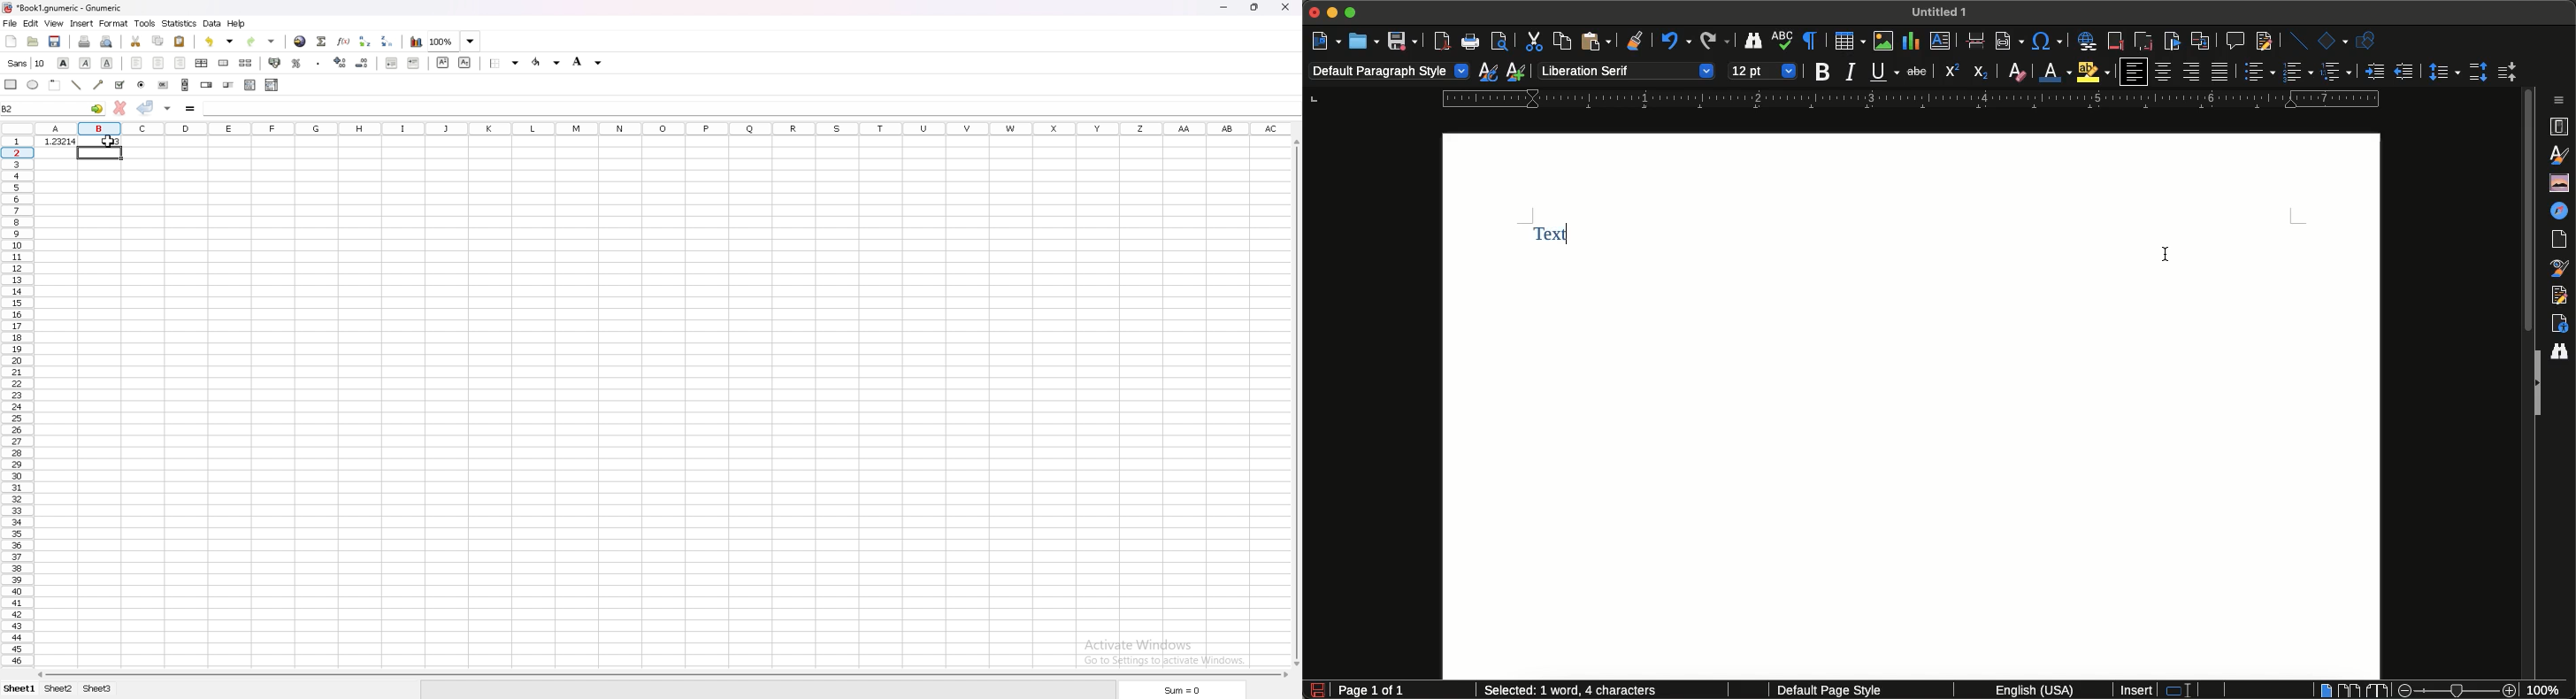 This screenshot has height=700, width=2576. What do you see at coordinates (1674, 43) in the screenshot?
I see `Undo` at bounding box center [1674, 43].